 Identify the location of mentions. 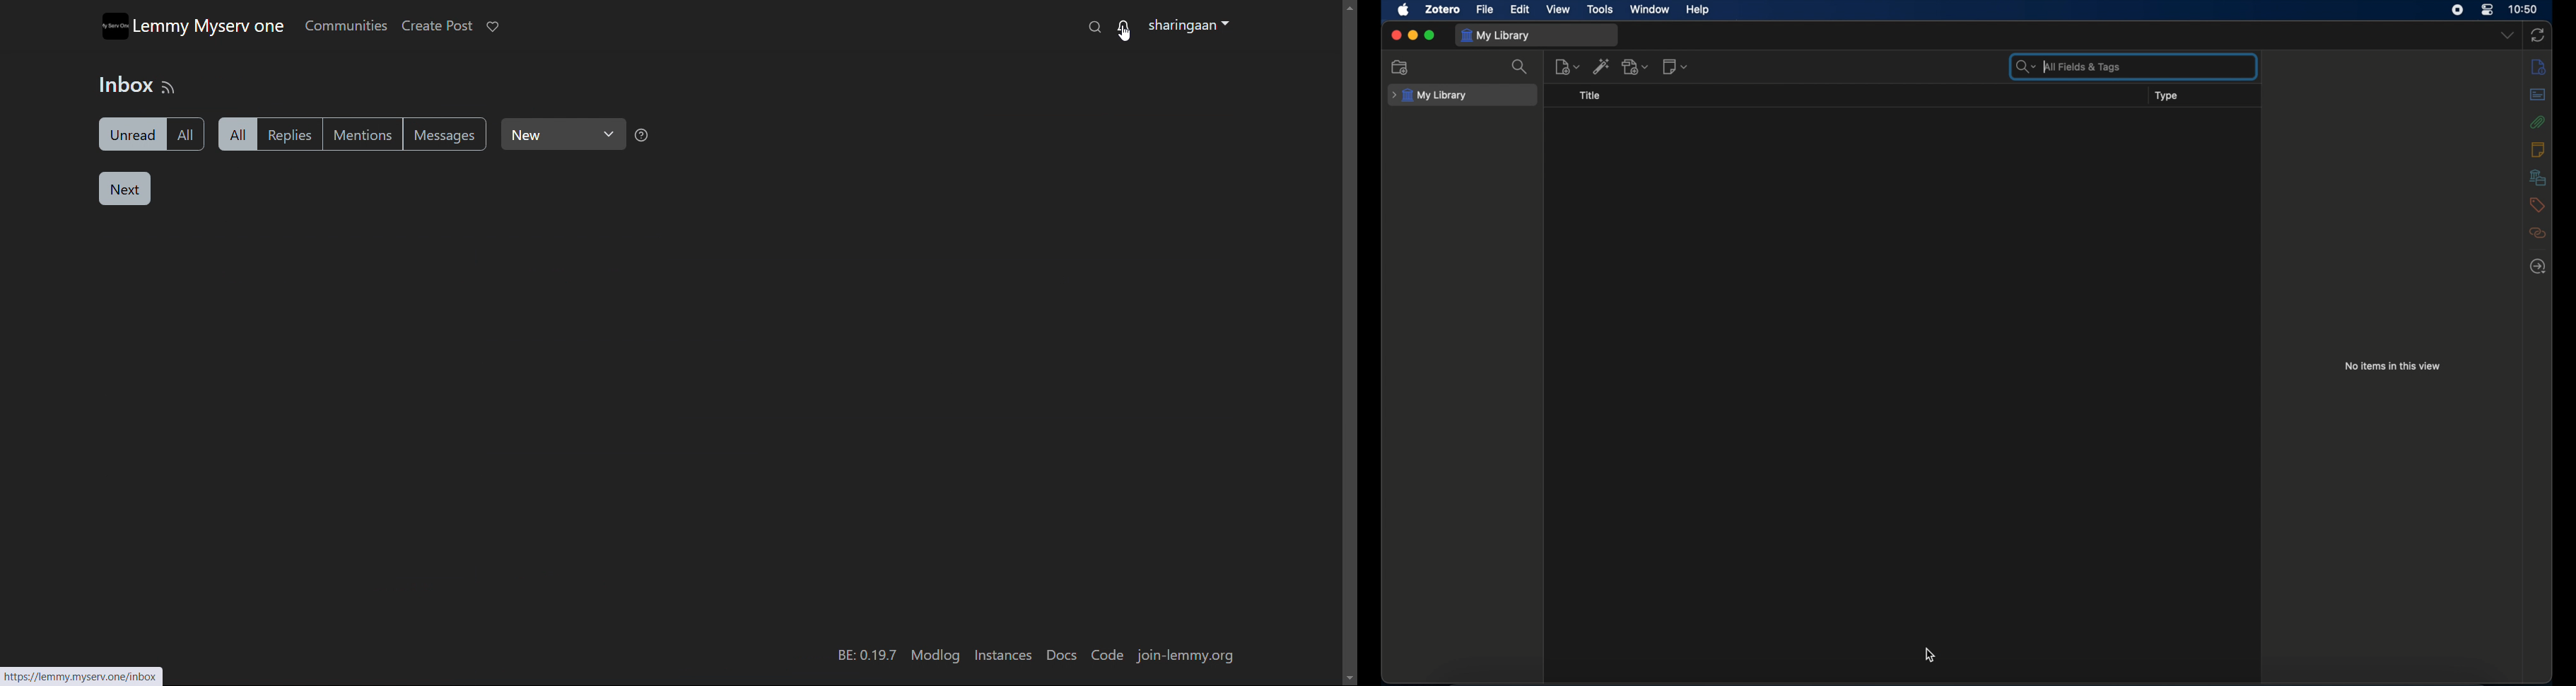
(368, 134).